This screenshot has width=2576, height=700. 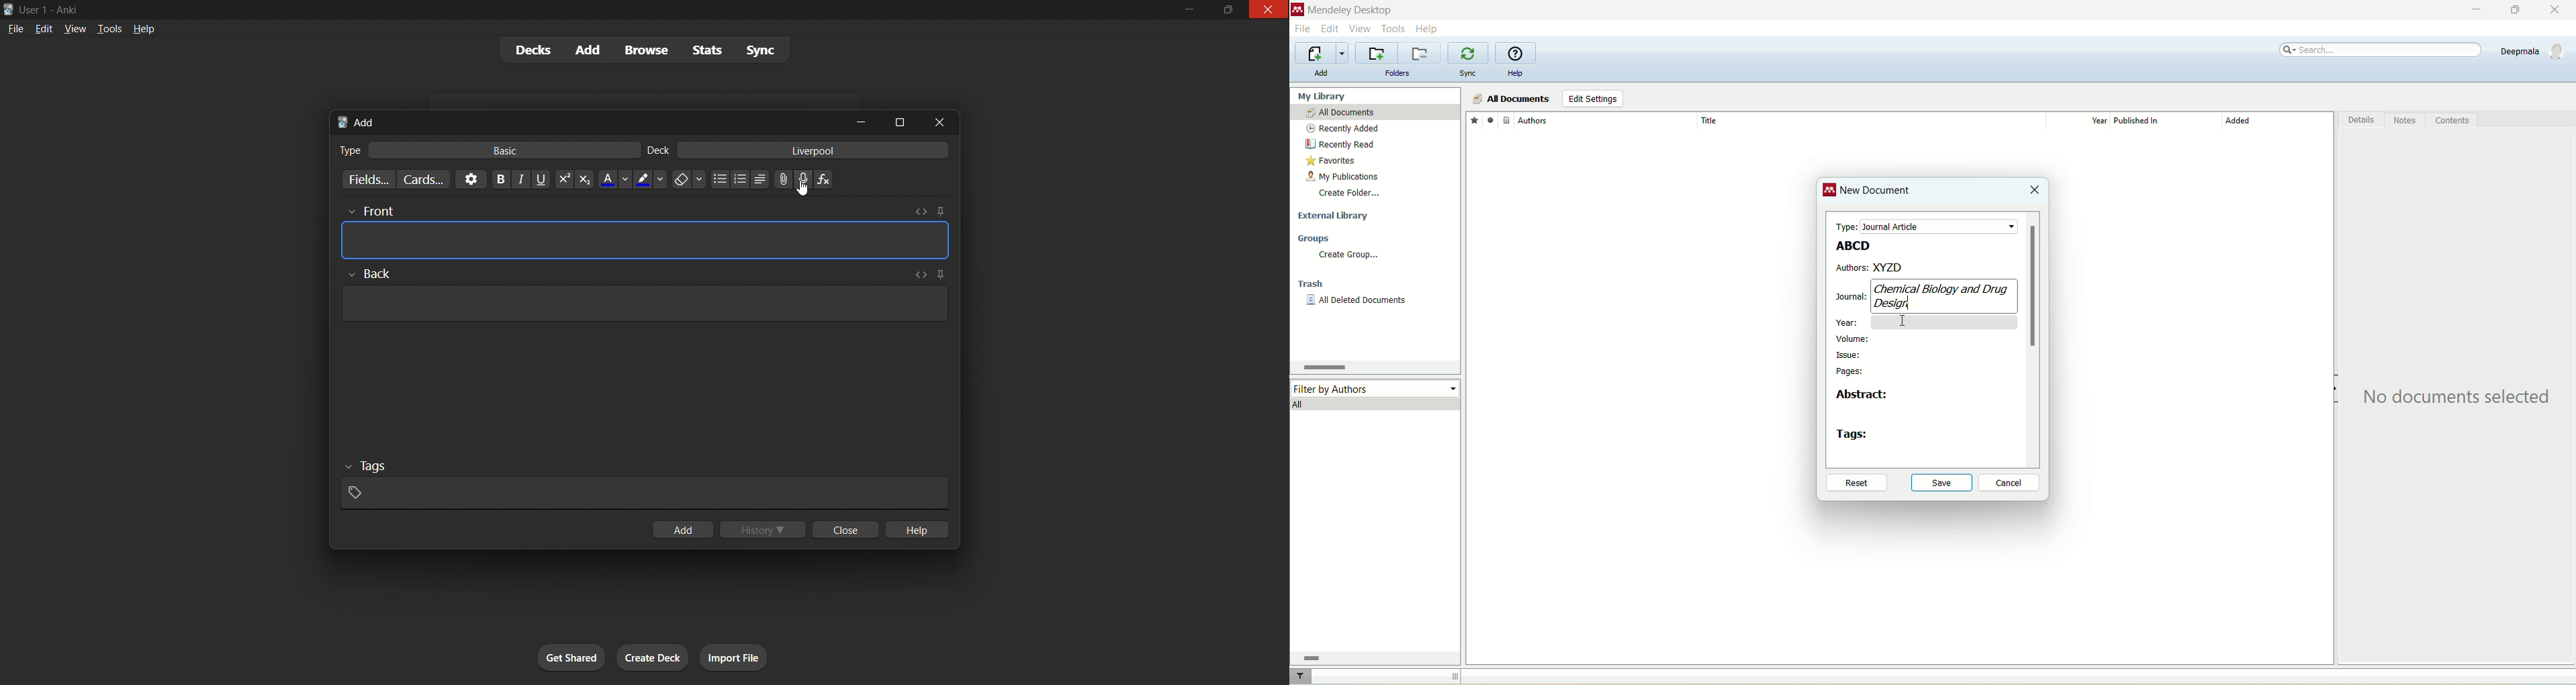 I want to click on tools, so click(x=1394, y=27).